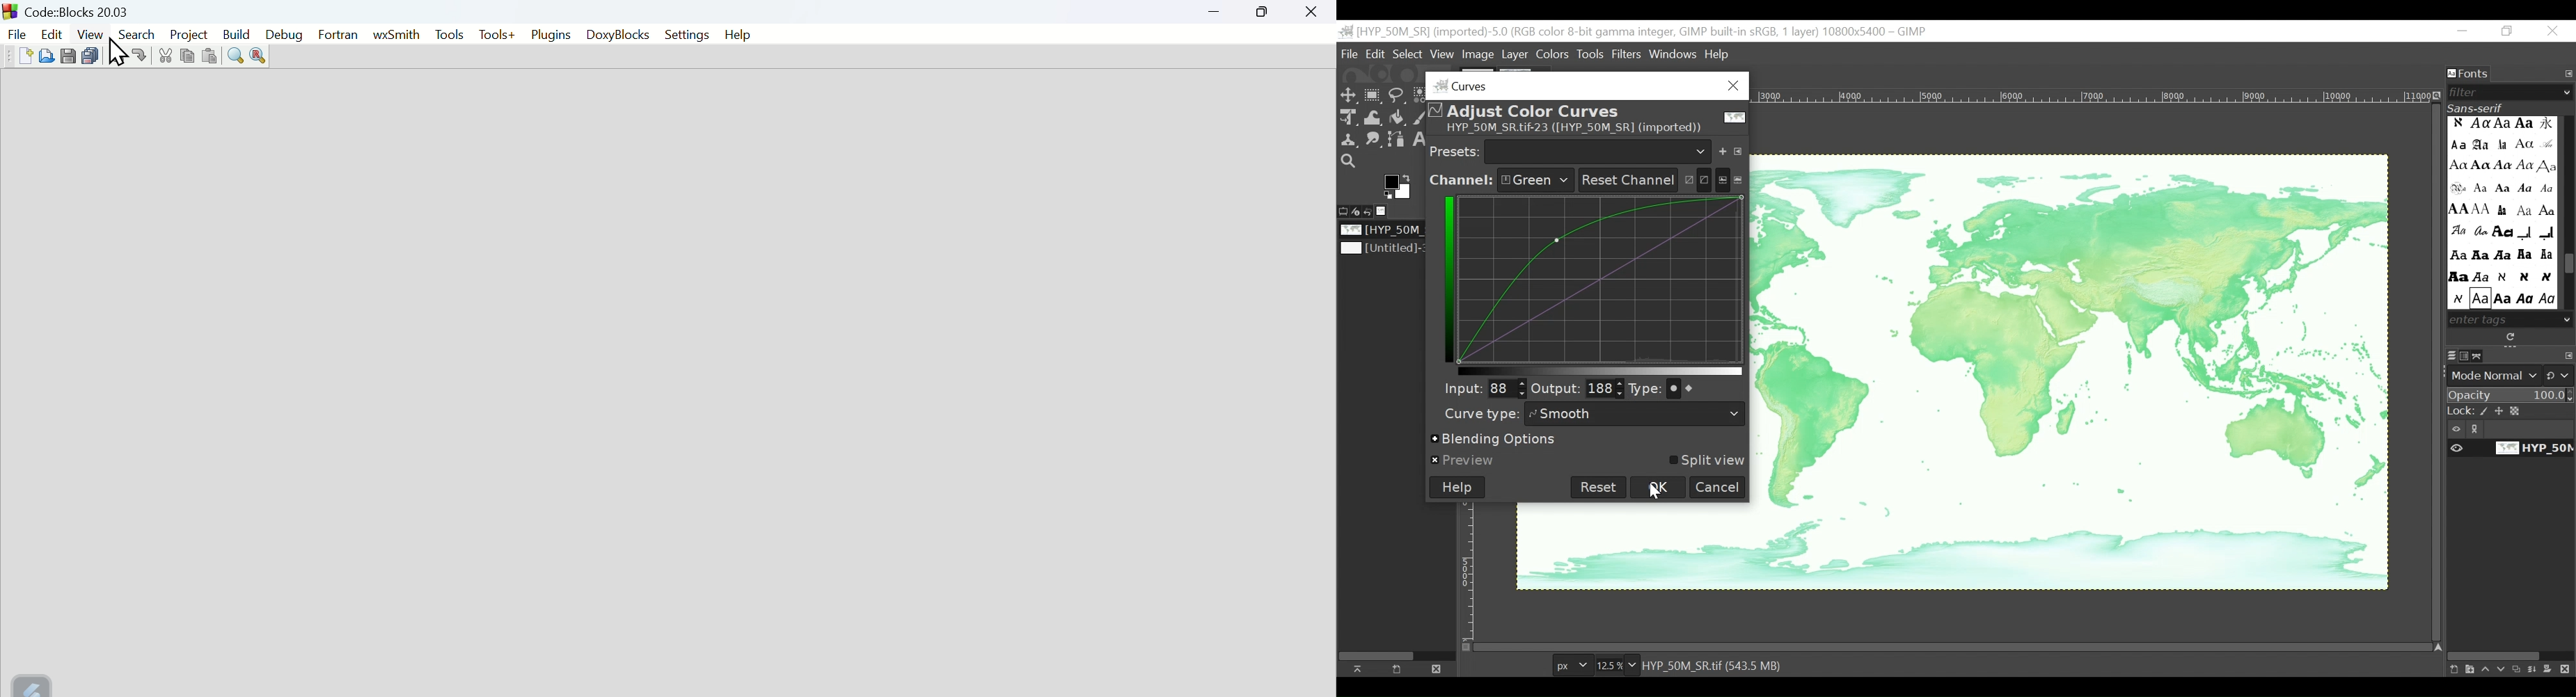 This screenshot has width=2576, height=700. Describe the element at coordinates (1705, 461) in the screenshot. I see `Split view` at that location.